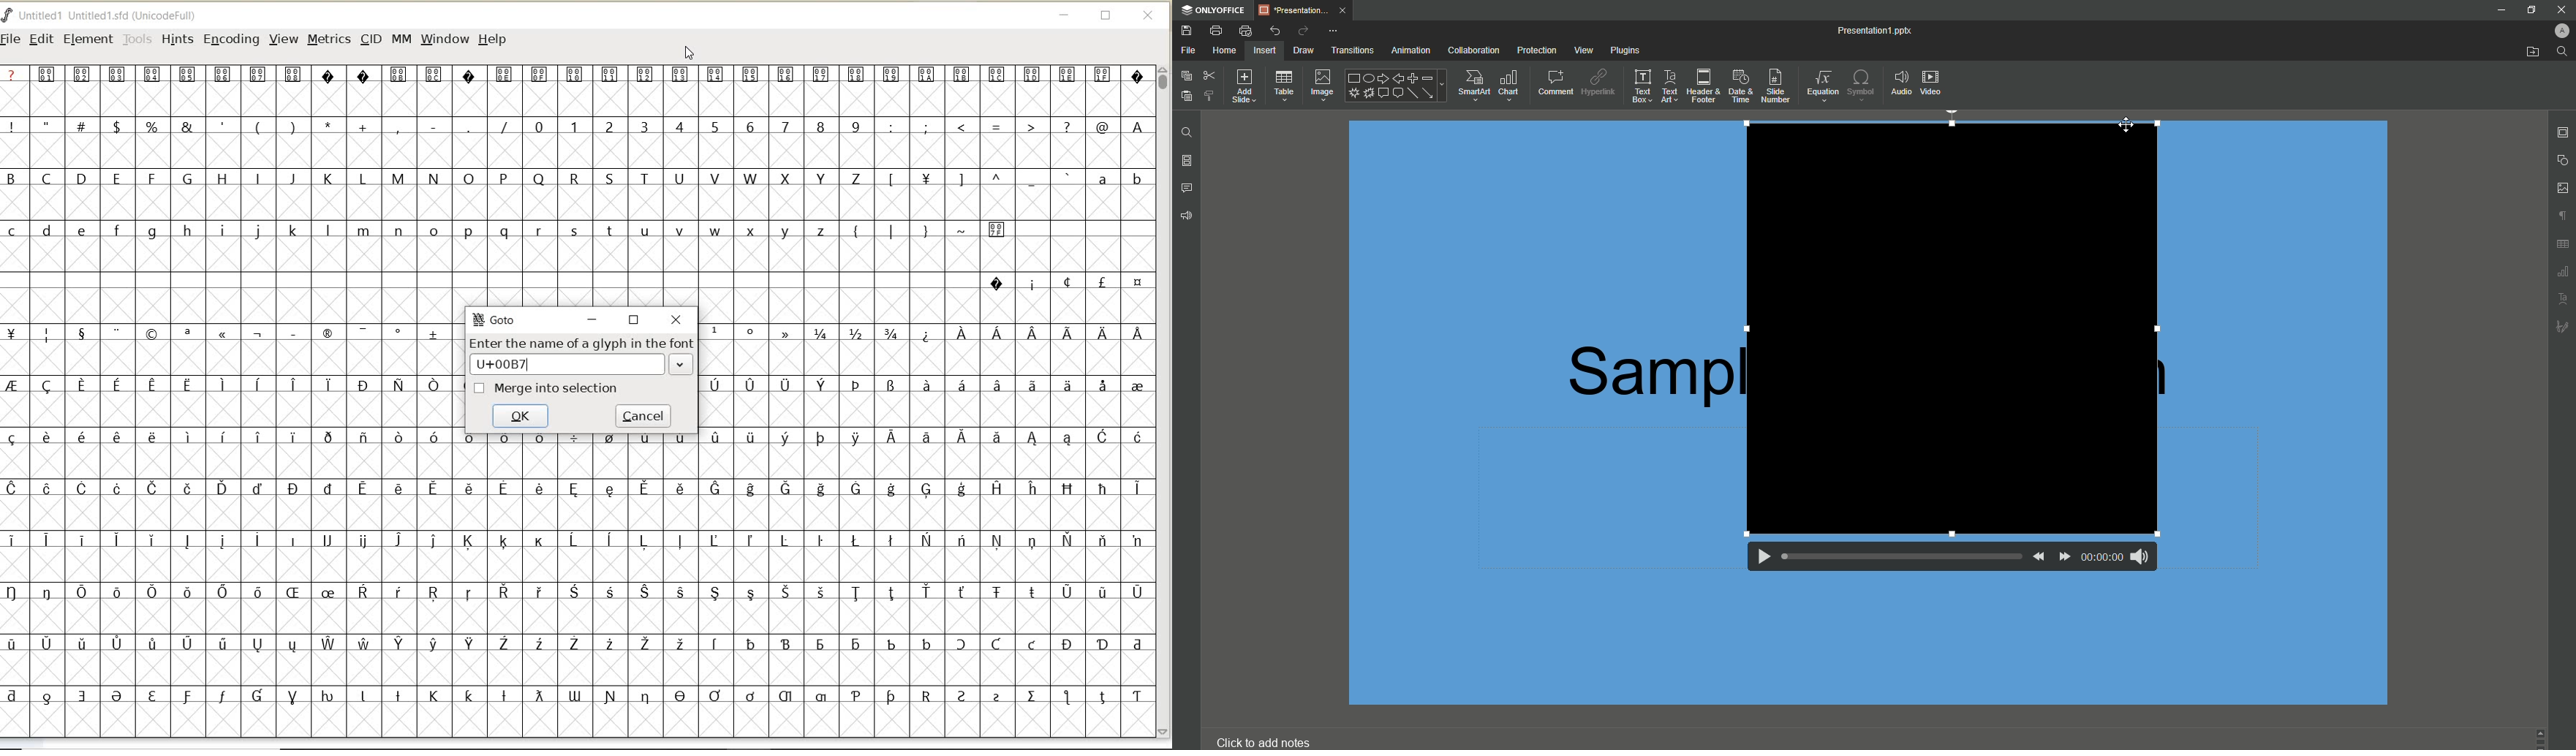 The image size is (2576, 756). I want to click on HINTS, so click(176, 39).